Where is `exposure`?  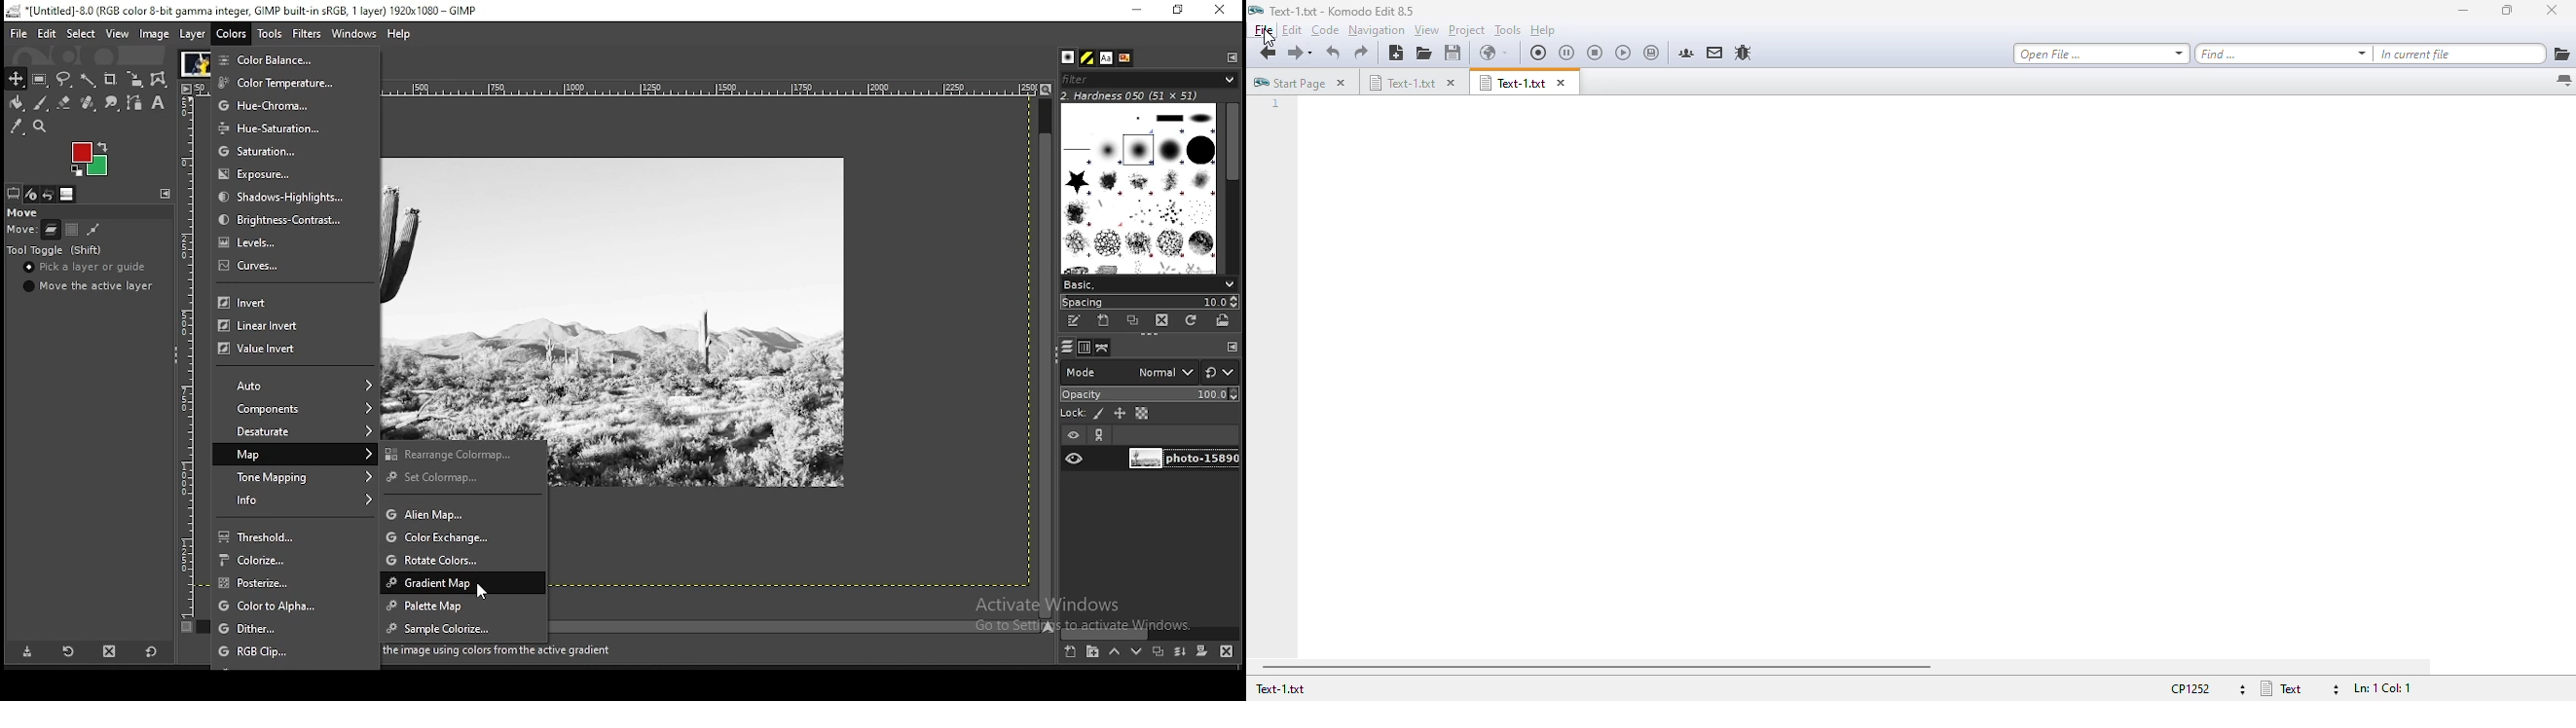
exposure is located at coordinates (284, 174).